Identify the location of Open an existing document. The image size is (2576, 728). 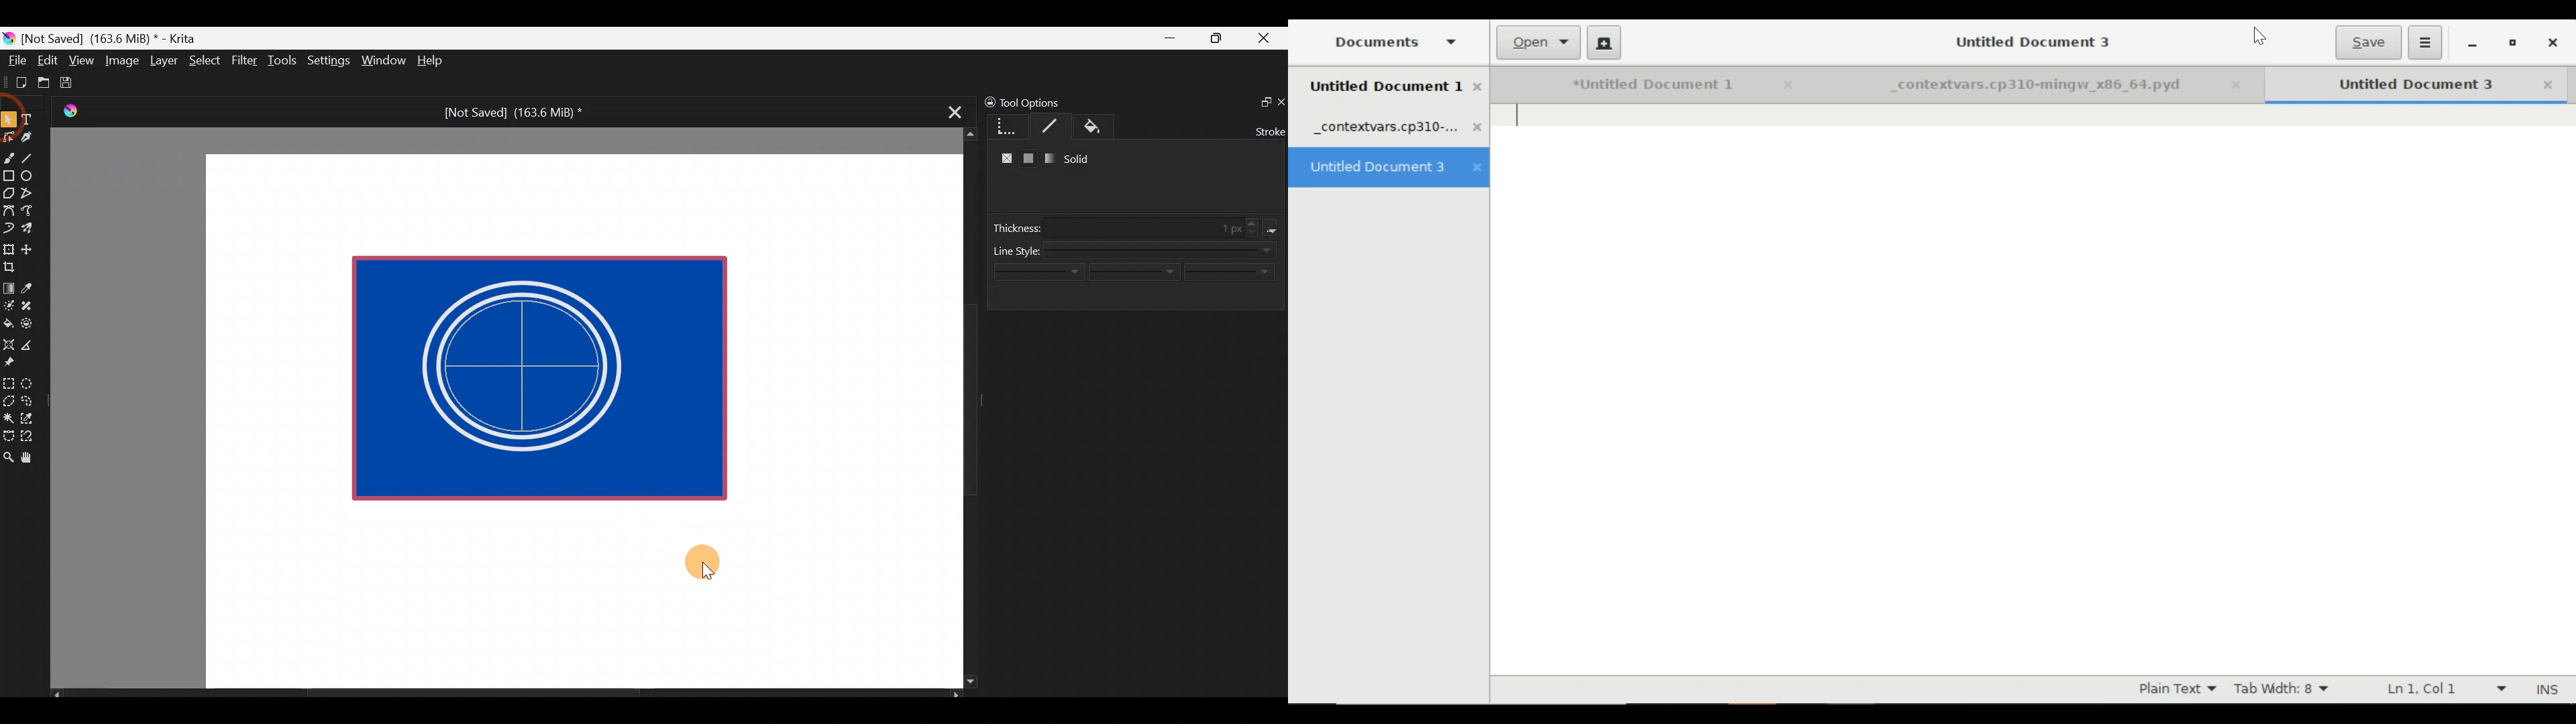
(44, 84).